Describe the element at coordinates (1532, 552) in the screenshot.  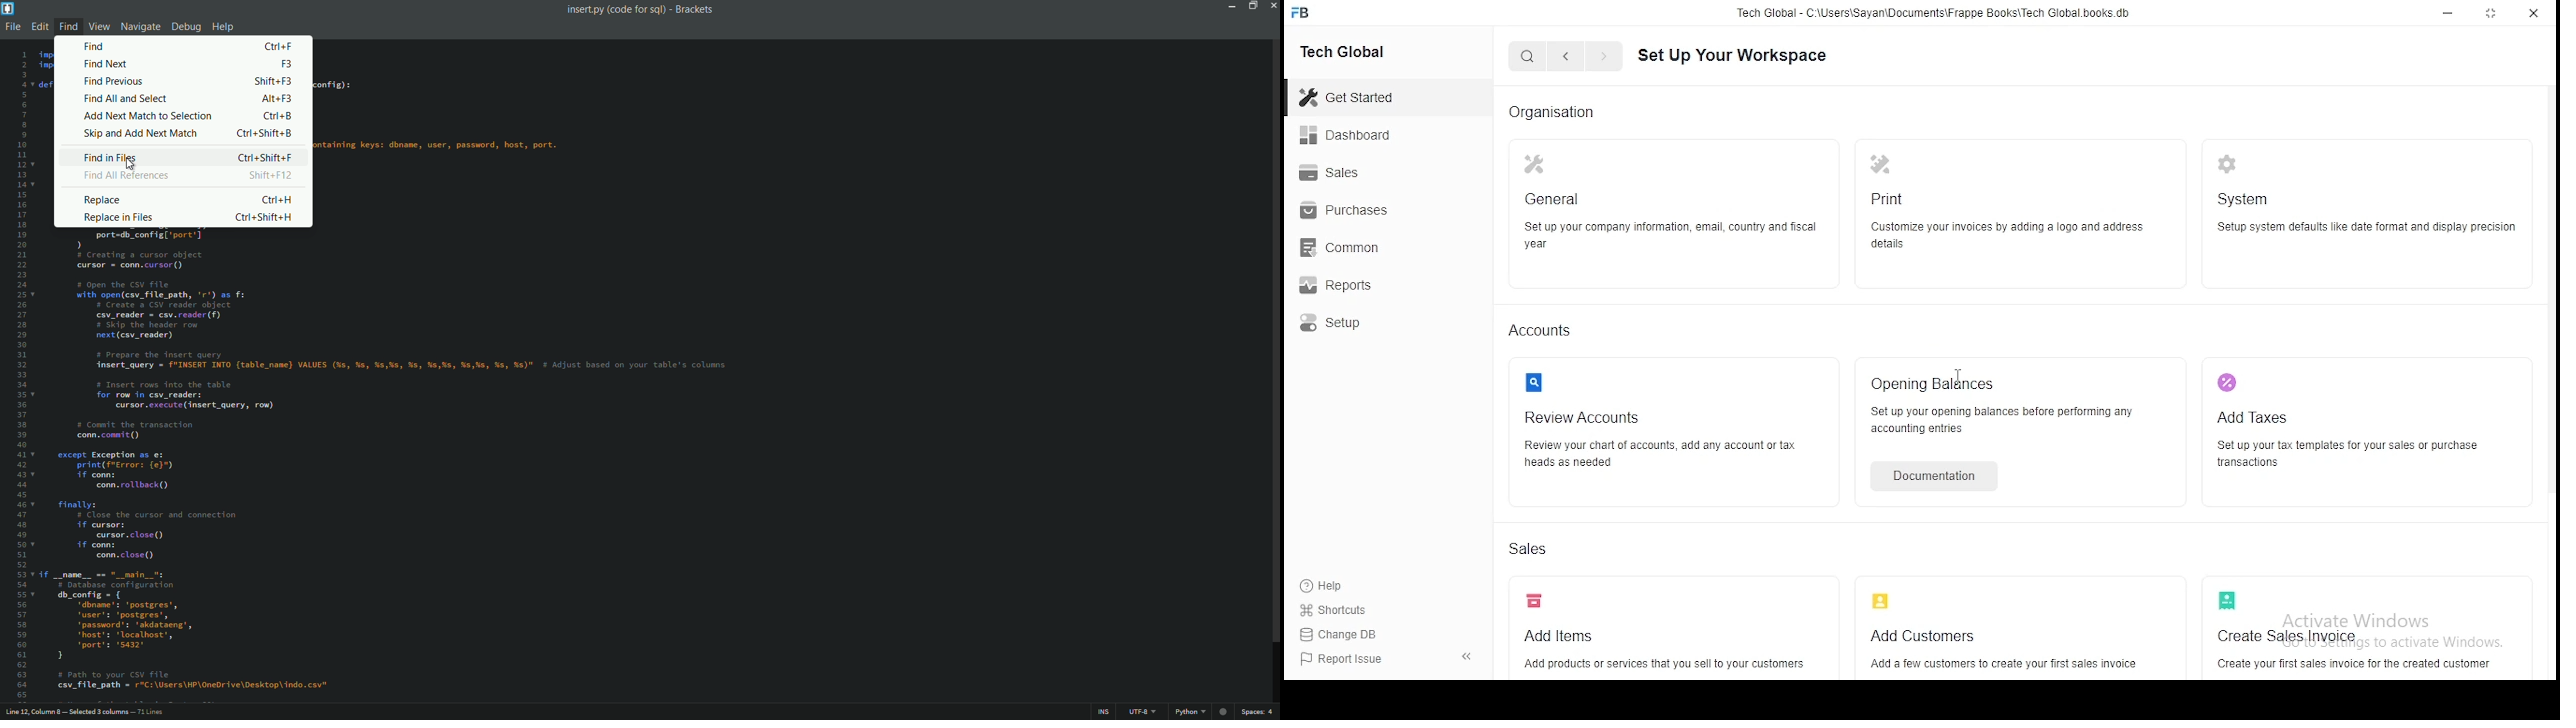
I see `Sales ` at that location.